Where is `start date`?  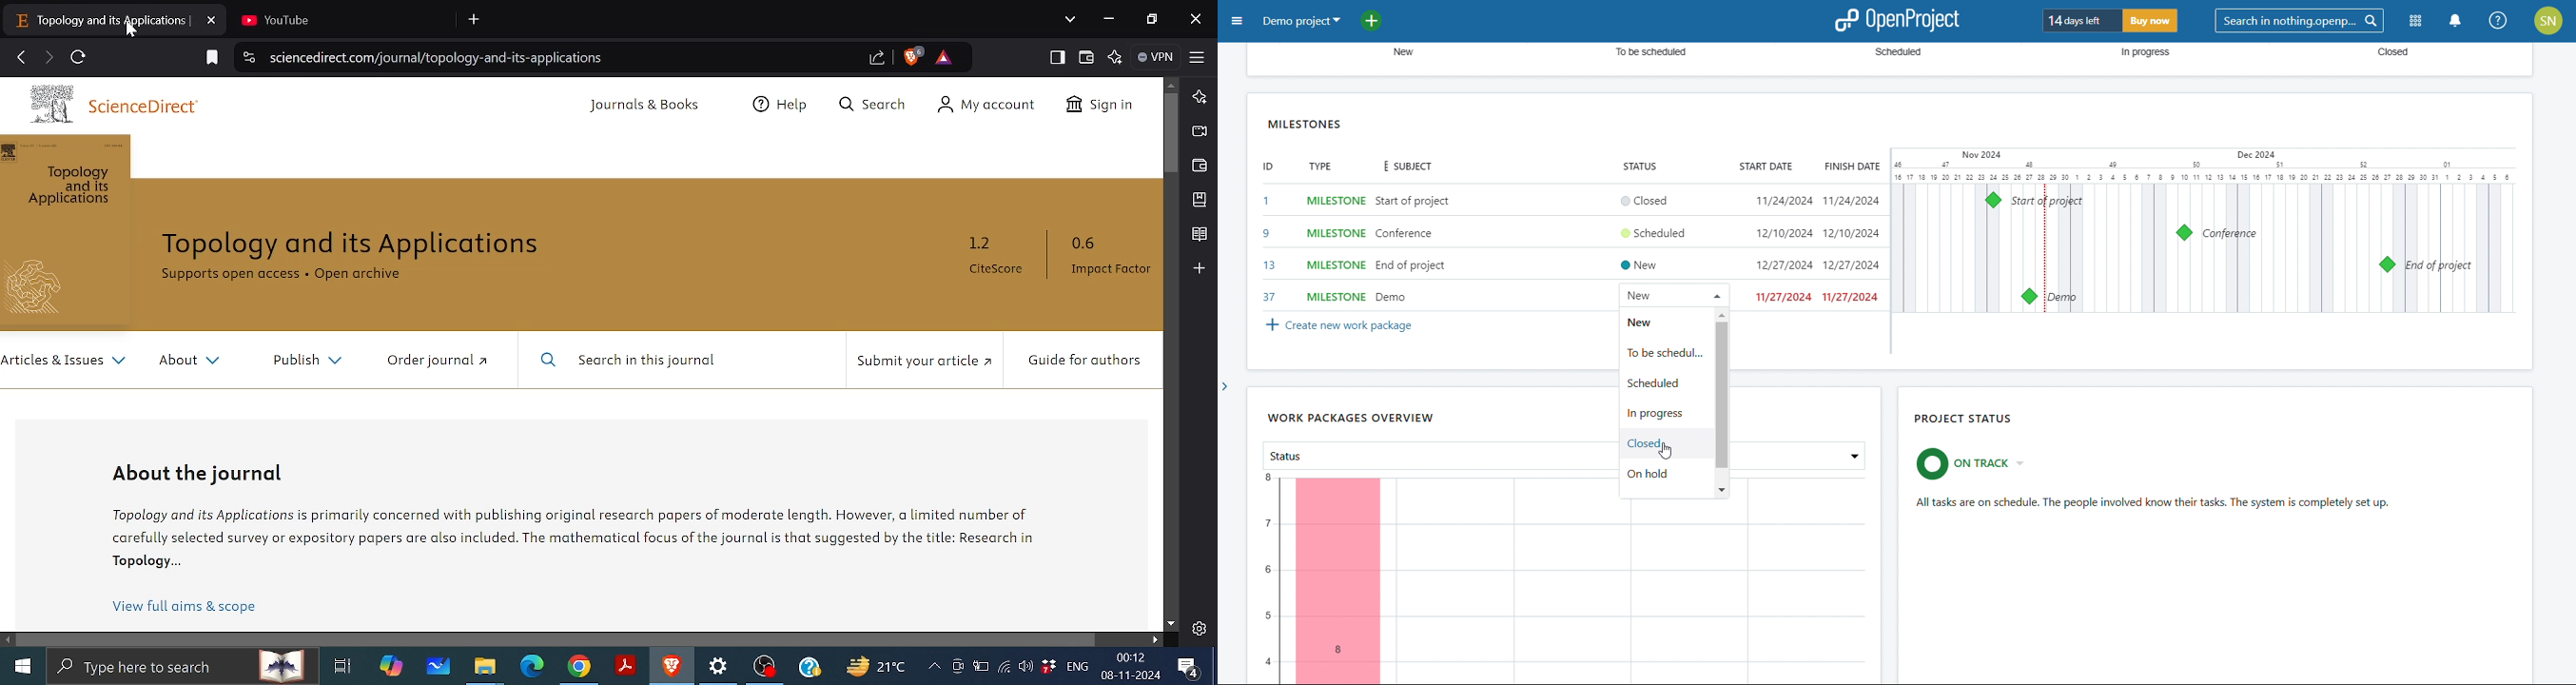 start date is located at coordinates (1764, 166).